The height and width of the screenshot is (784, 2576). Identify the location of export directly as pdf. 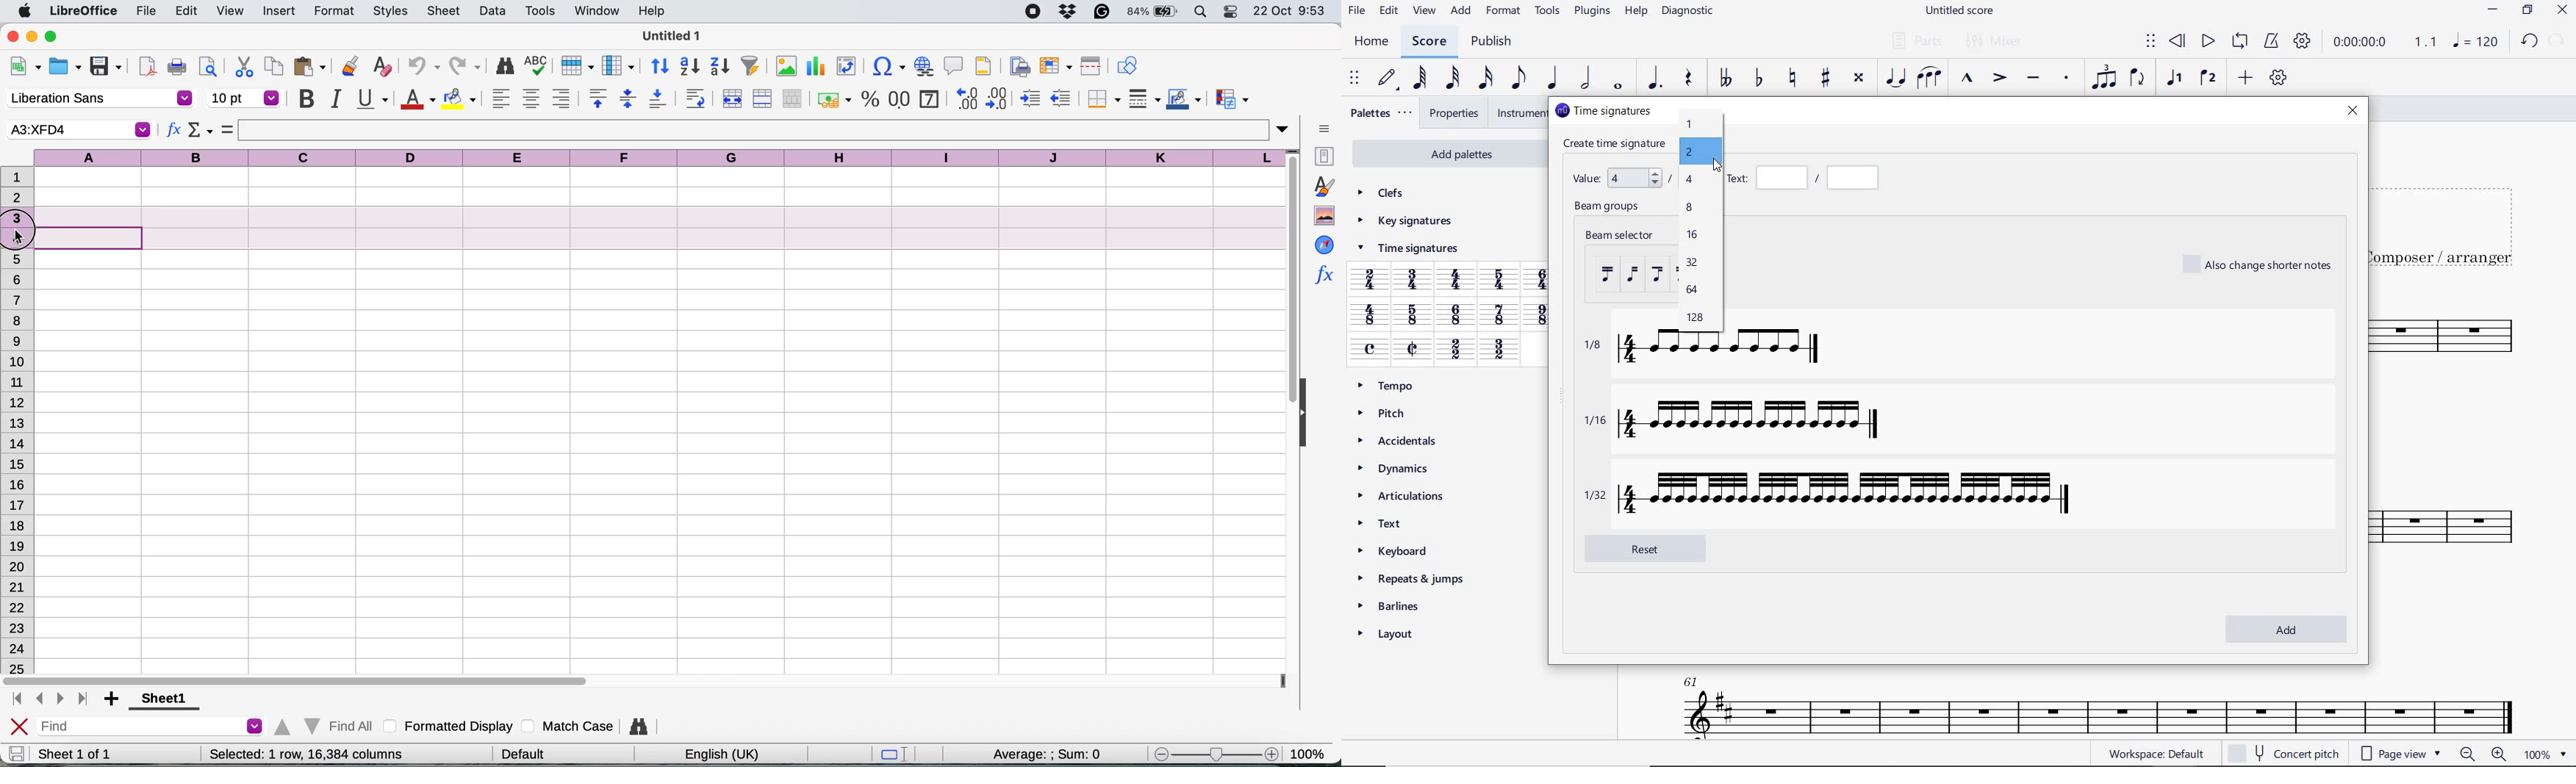
(148, 66).